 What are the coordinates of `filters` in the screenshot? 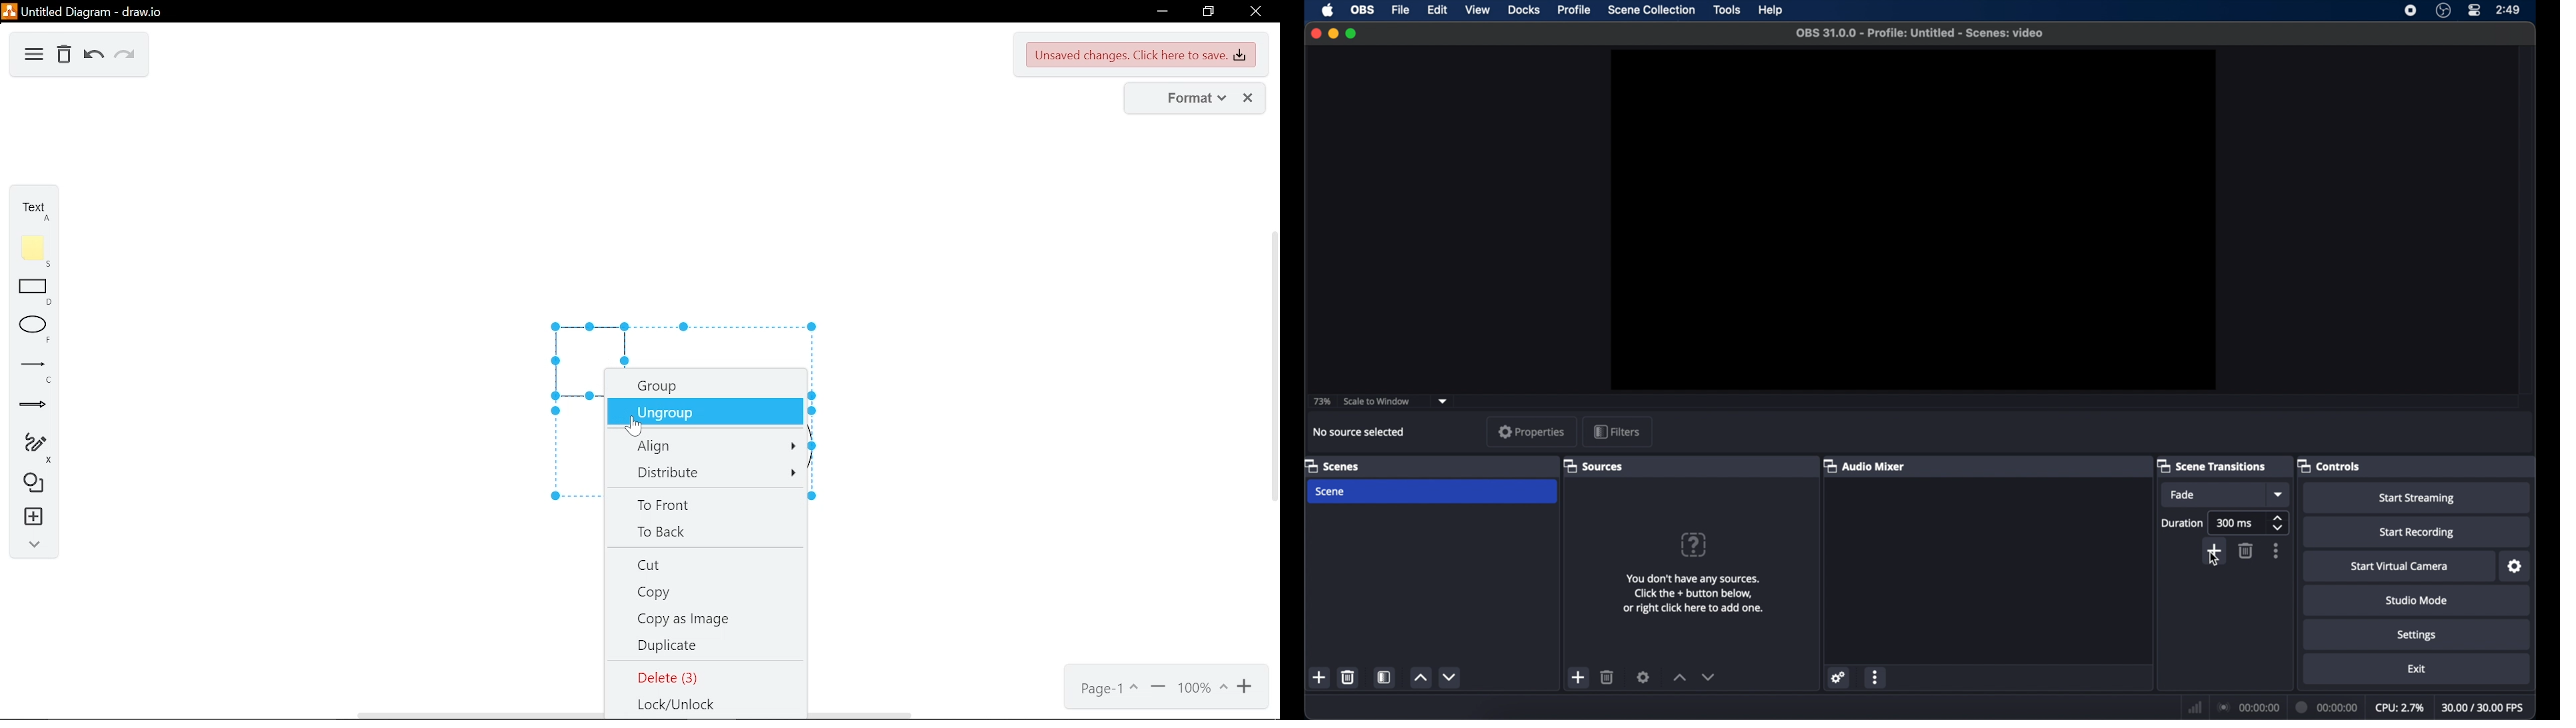 It's located at (1617, 432).